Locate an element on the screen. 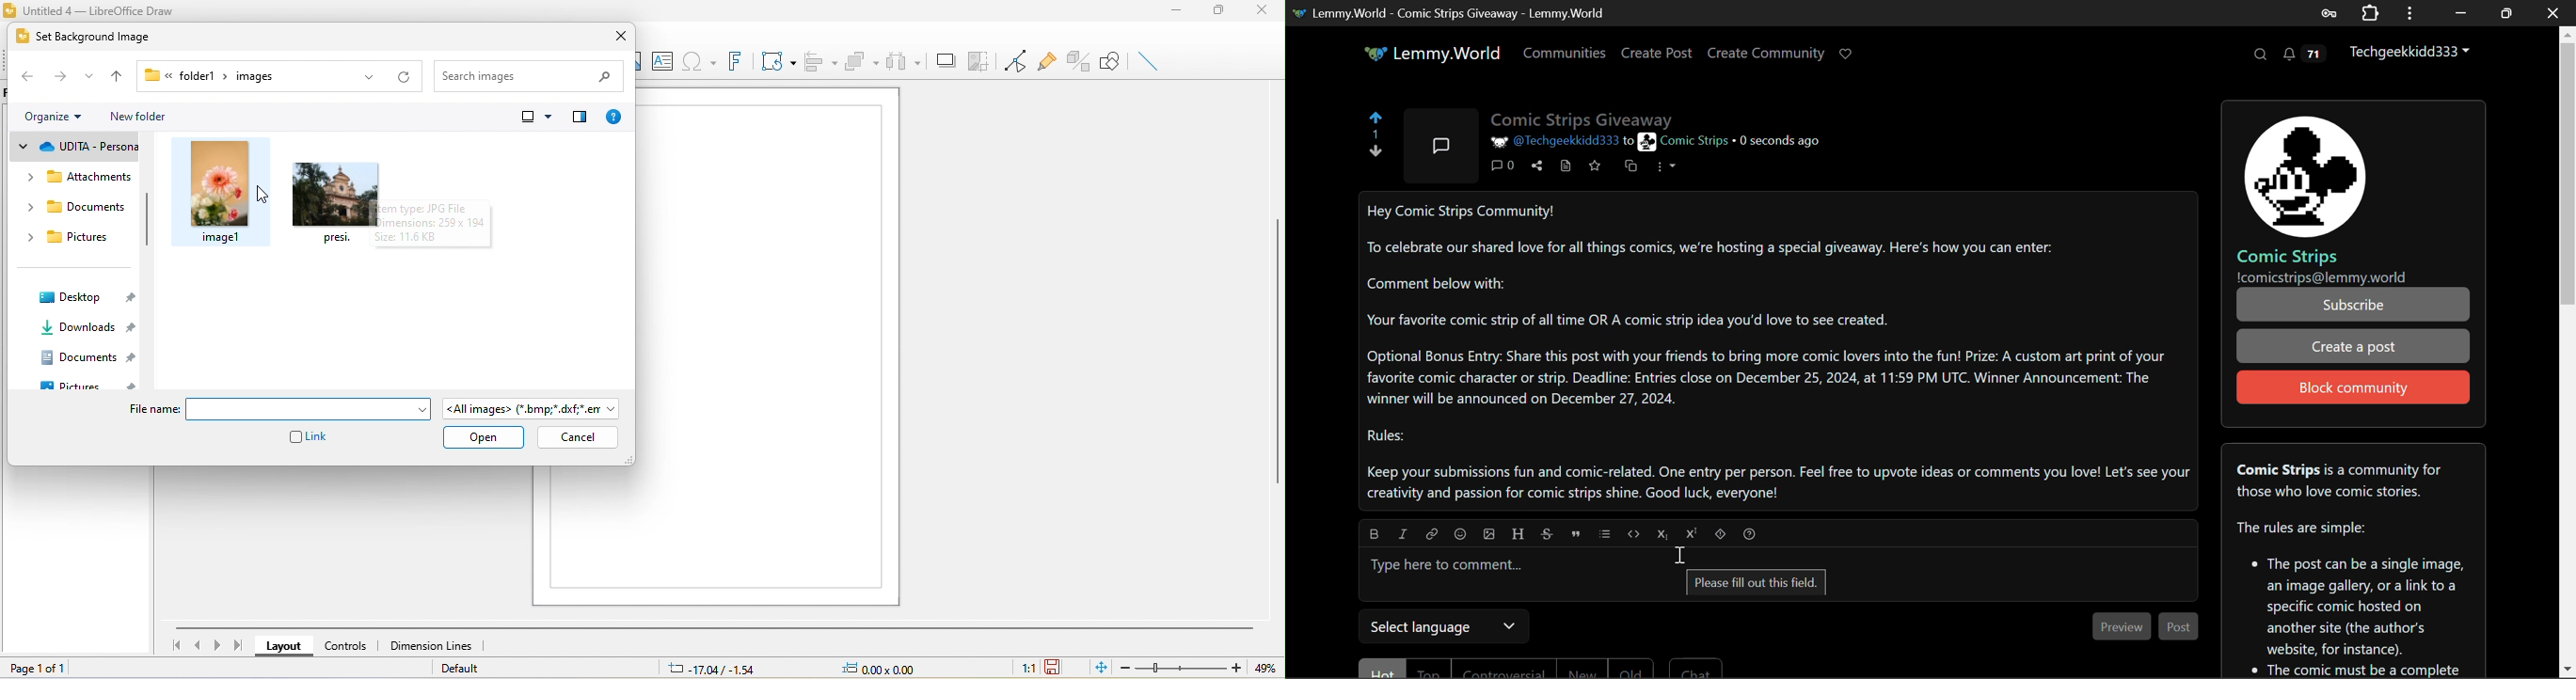 Image resolution: width=2576 pixels, height=700 pixels. Untitled 4 — LibreOffice Draw is located at coordinates (91, 8).